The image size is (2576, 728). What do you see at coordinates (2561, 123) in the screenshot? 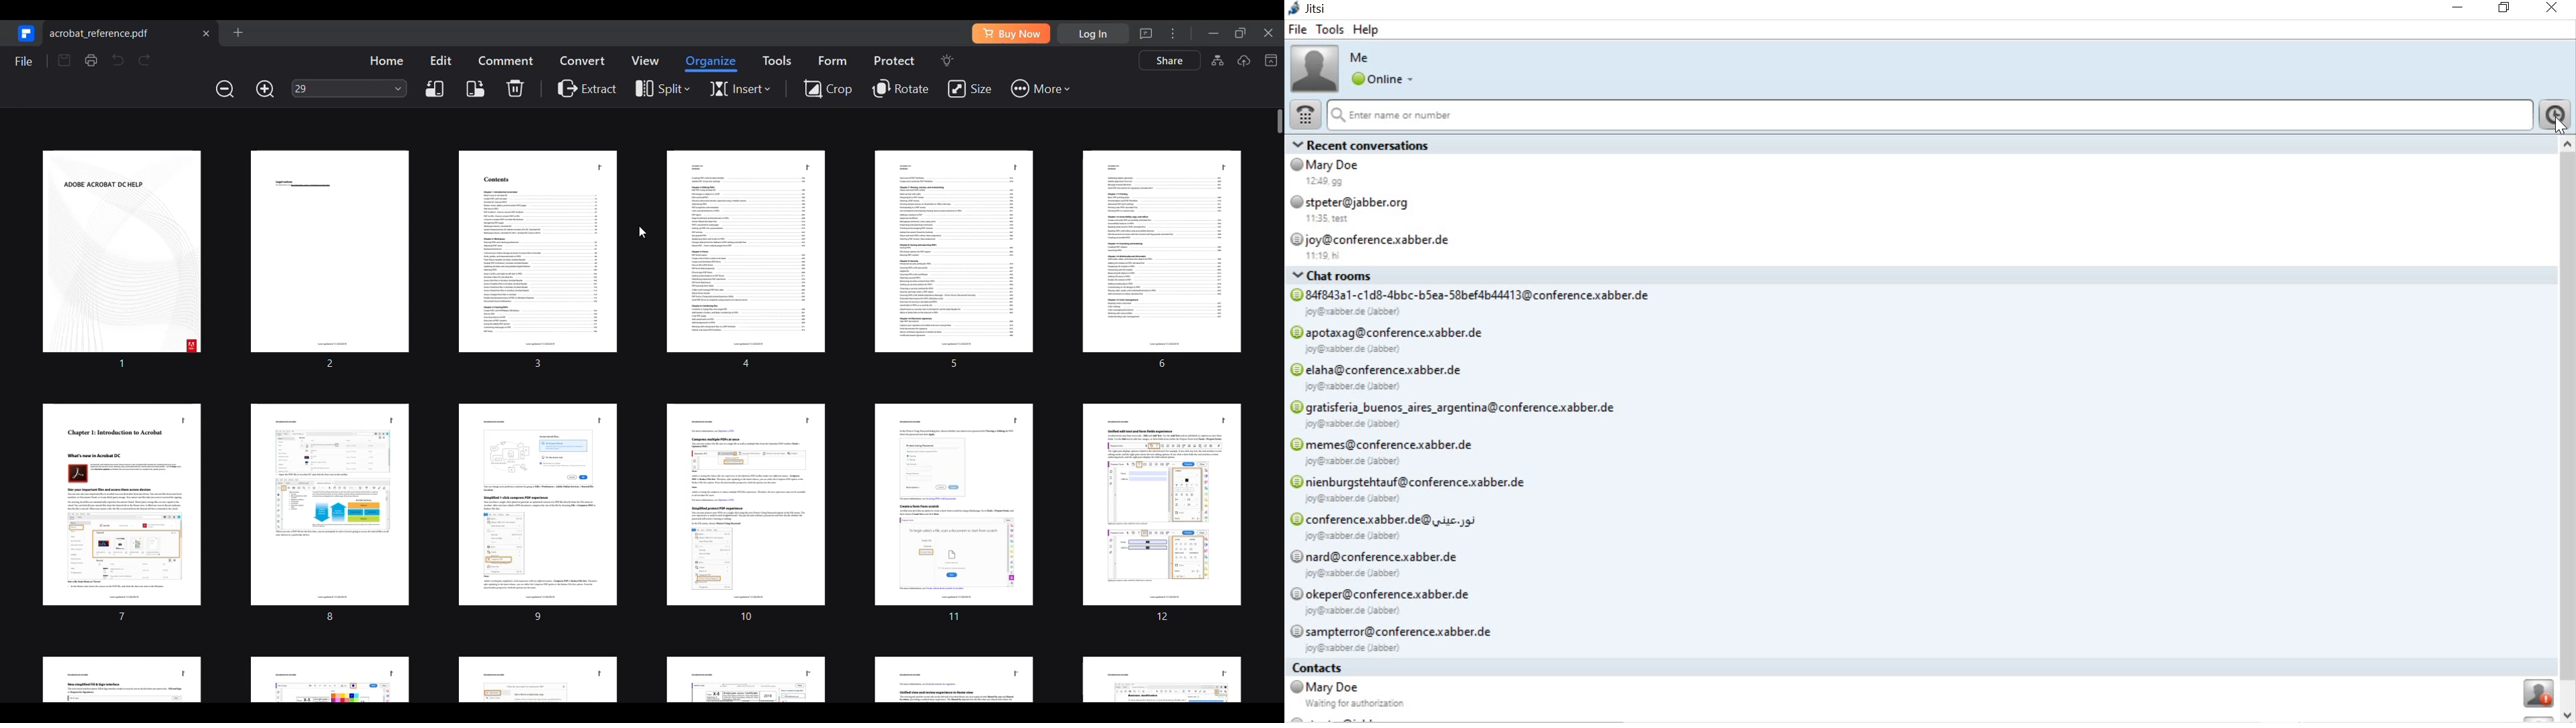
I see `cursor position AT click to show call and chat history` at bounding box center [2561, 123].